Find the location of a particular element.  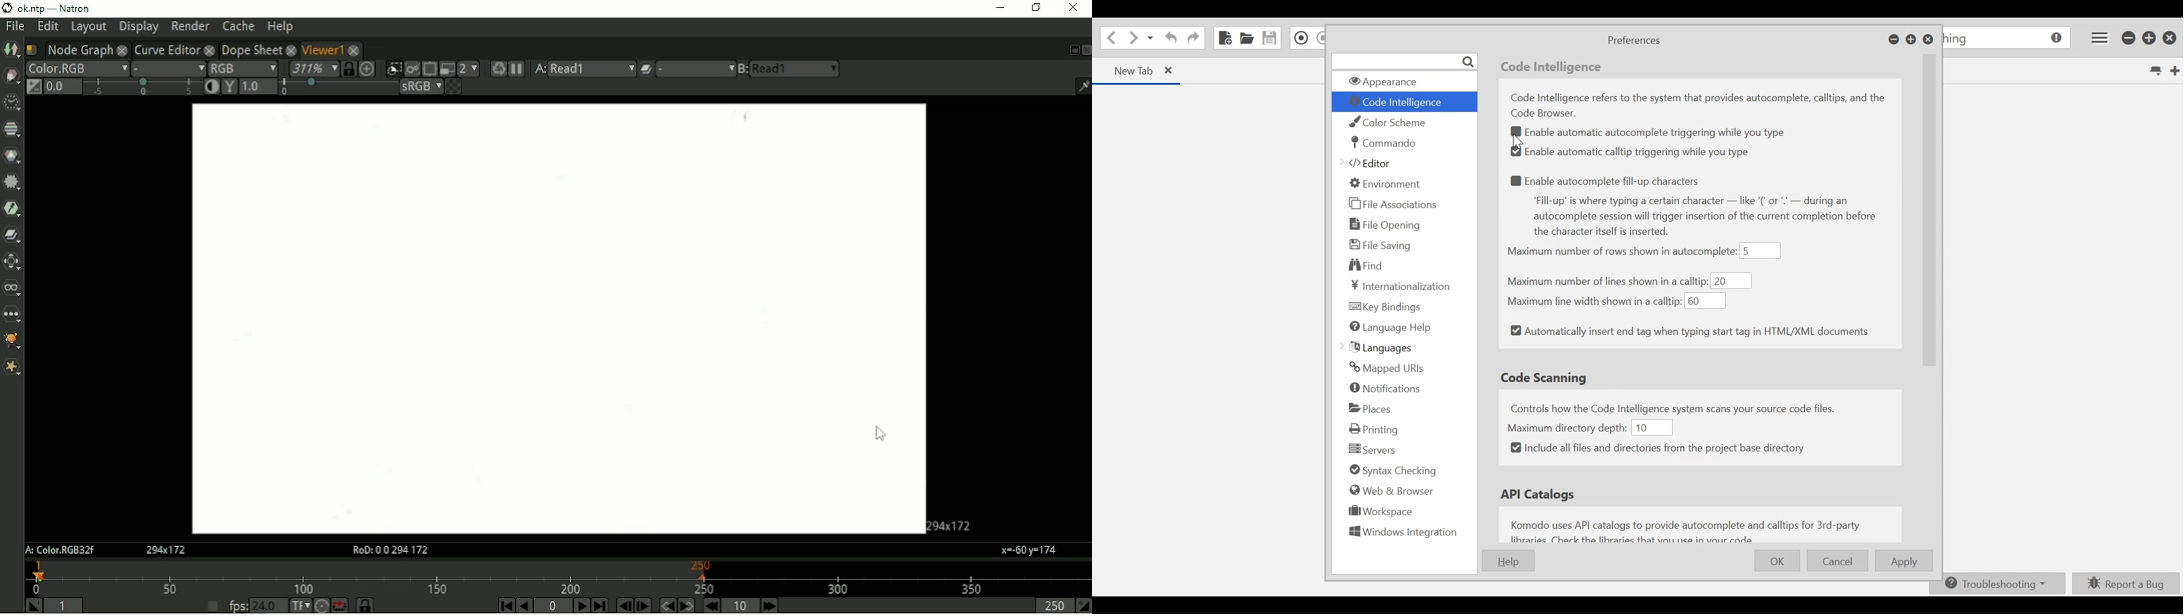

minimize is located at coordinates (1894, 40).